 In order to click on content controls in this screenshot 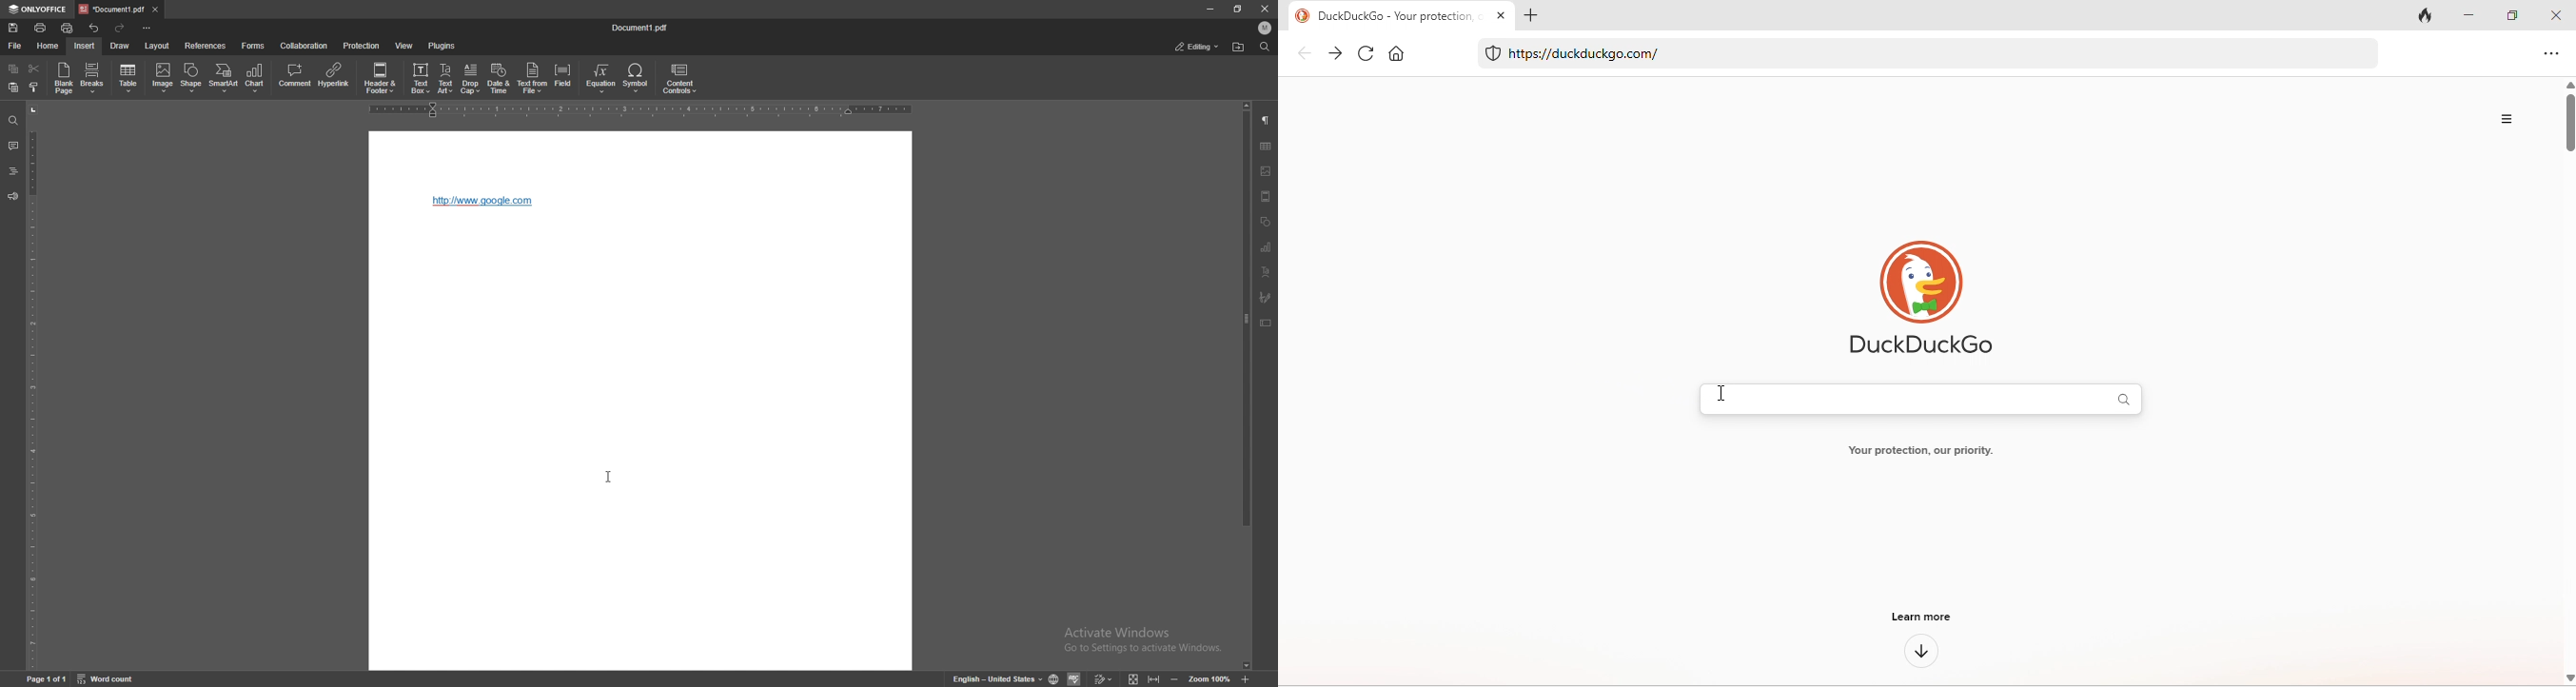, I will do `click(680, 78)`.